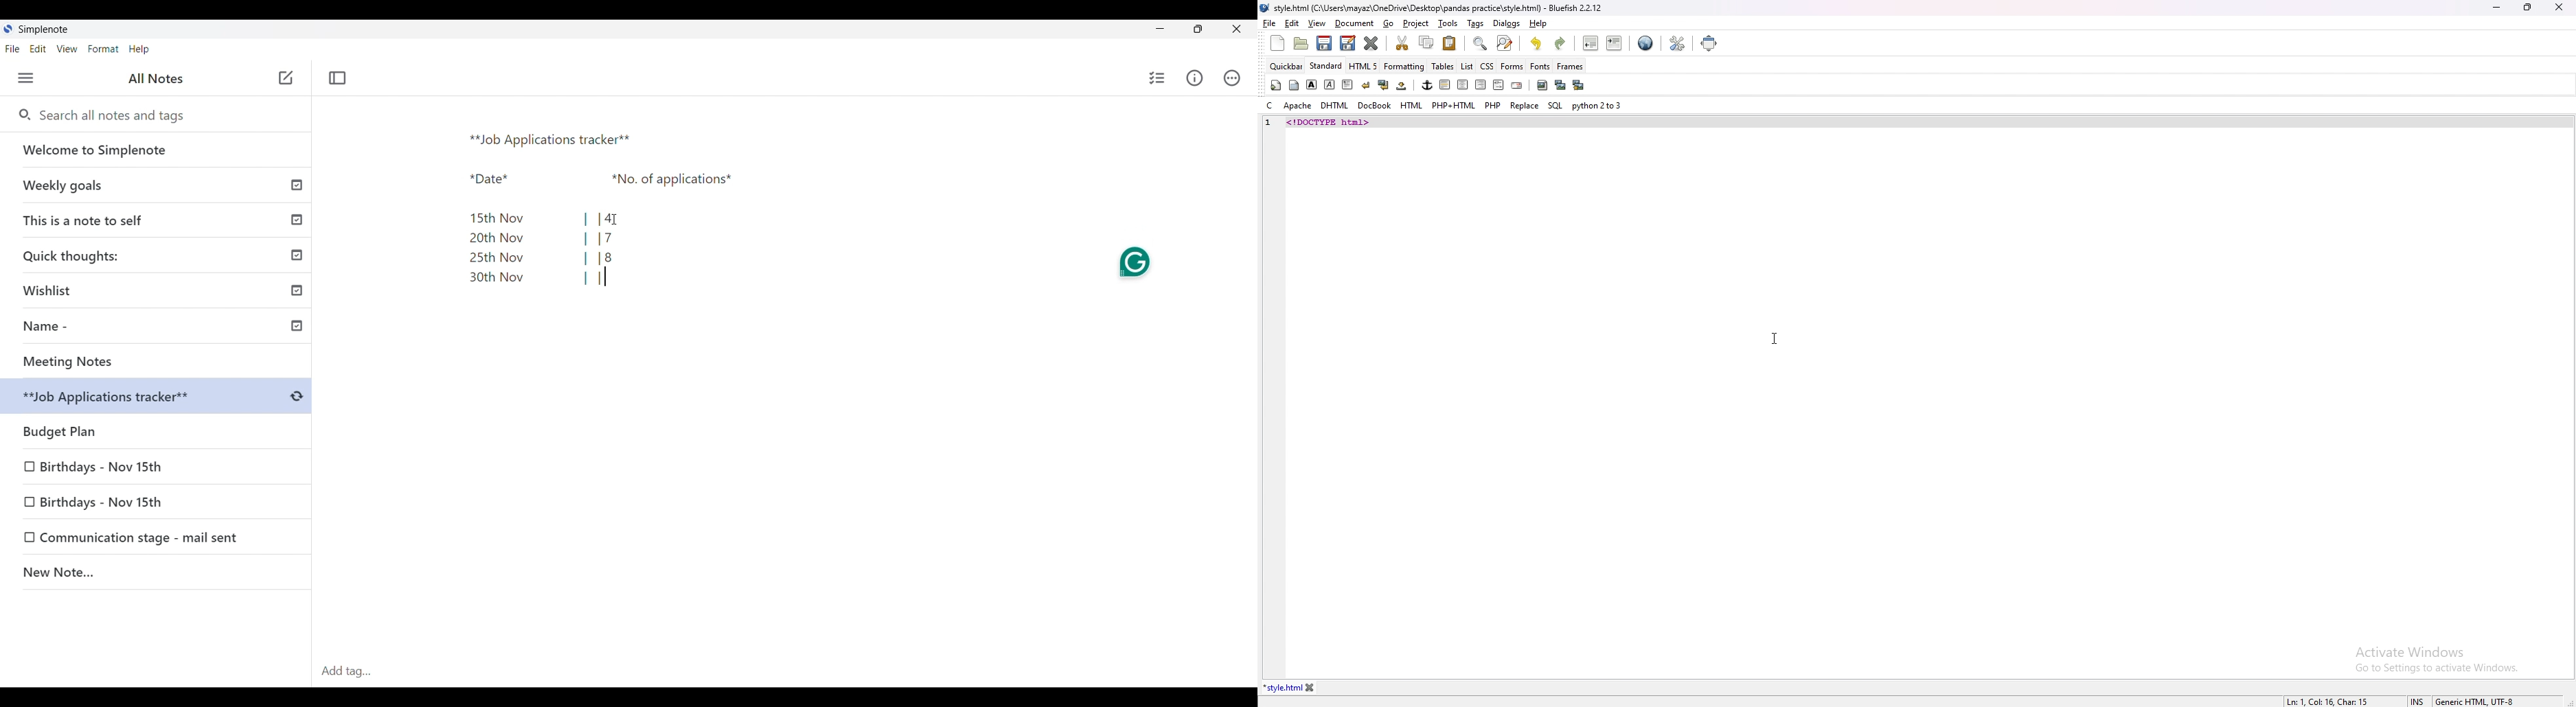  I want to click on close tab, so click(1310, 688).